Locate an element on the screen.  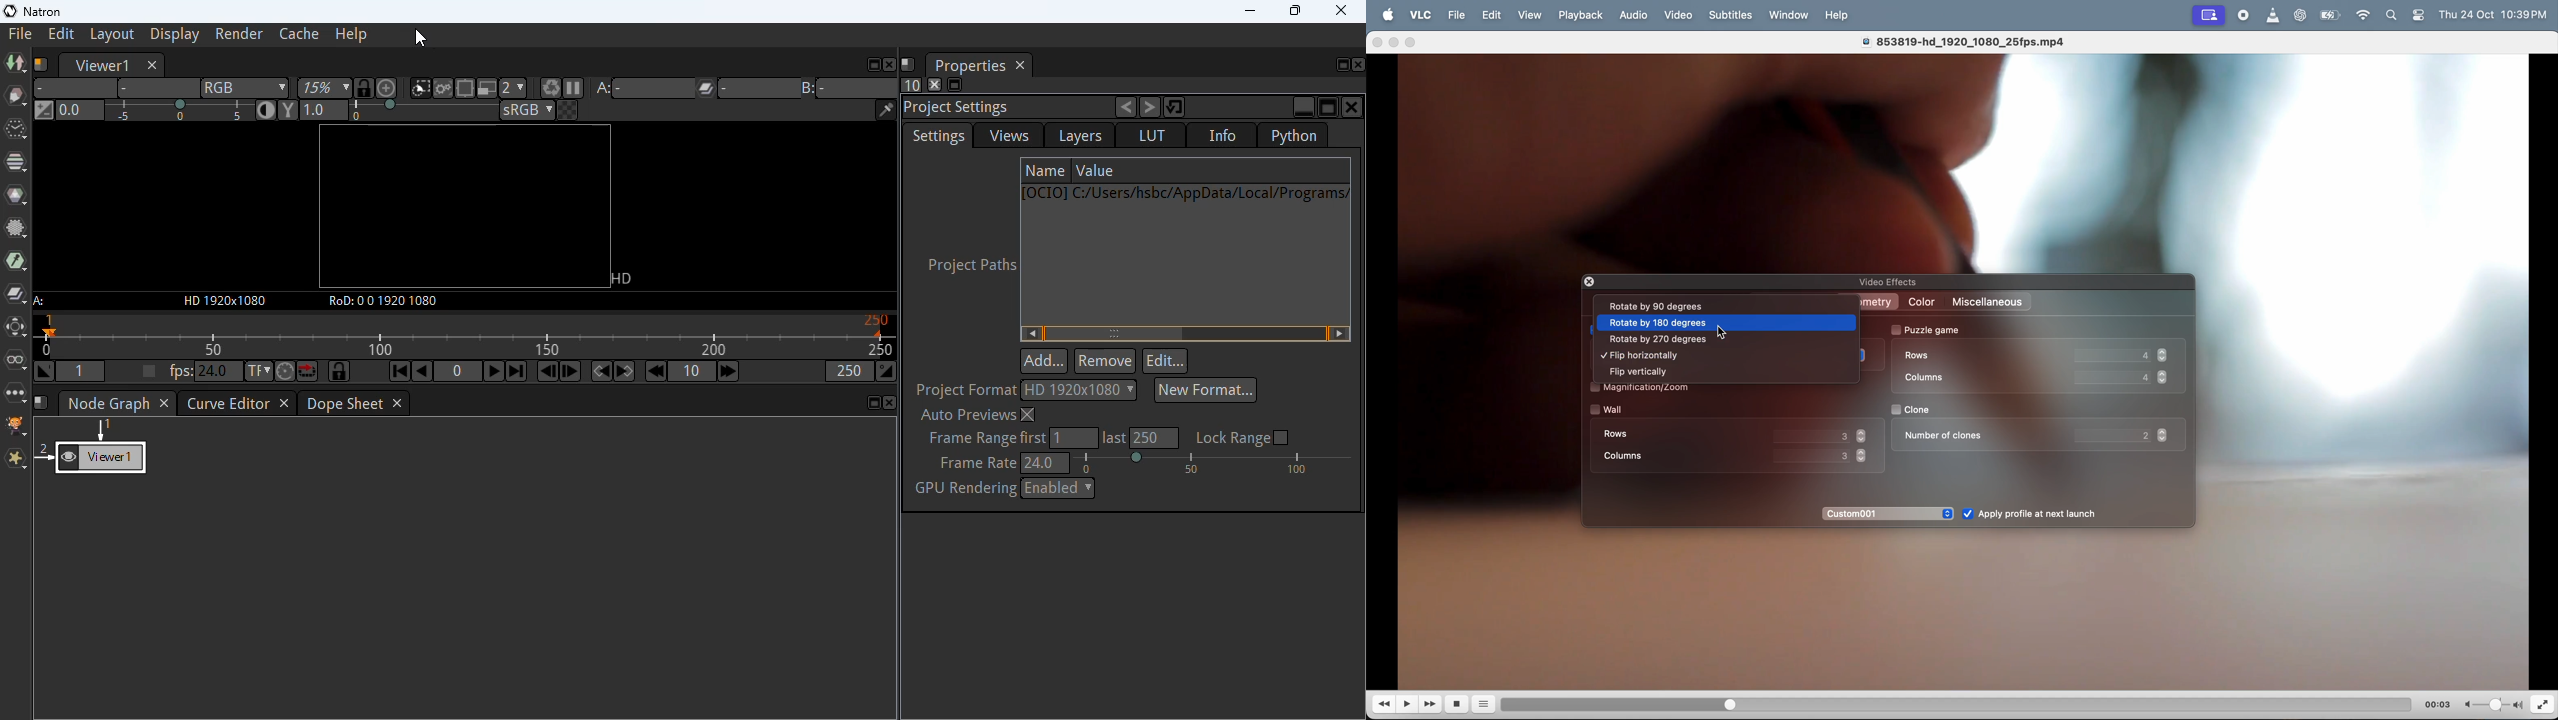
time is located at coordinates (2438, 703).